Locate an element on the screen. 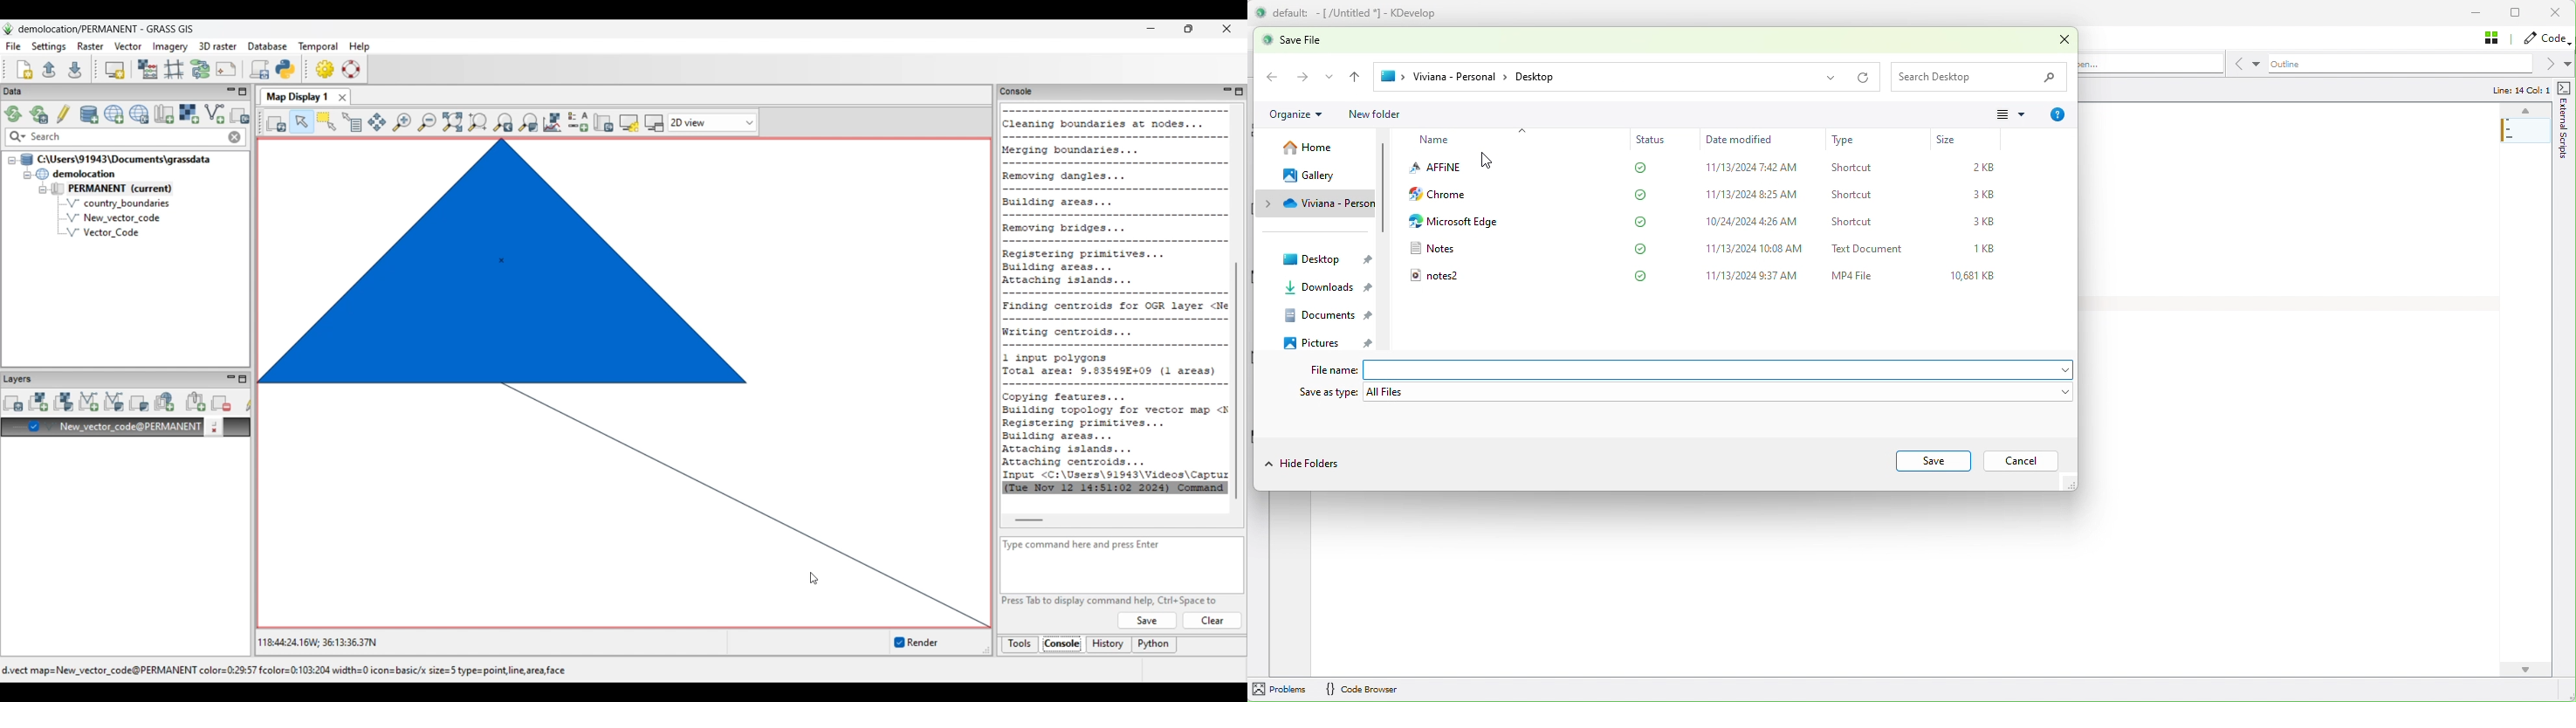 The image size is (2576, 728). Outline is located at coordinates (2420, 64).